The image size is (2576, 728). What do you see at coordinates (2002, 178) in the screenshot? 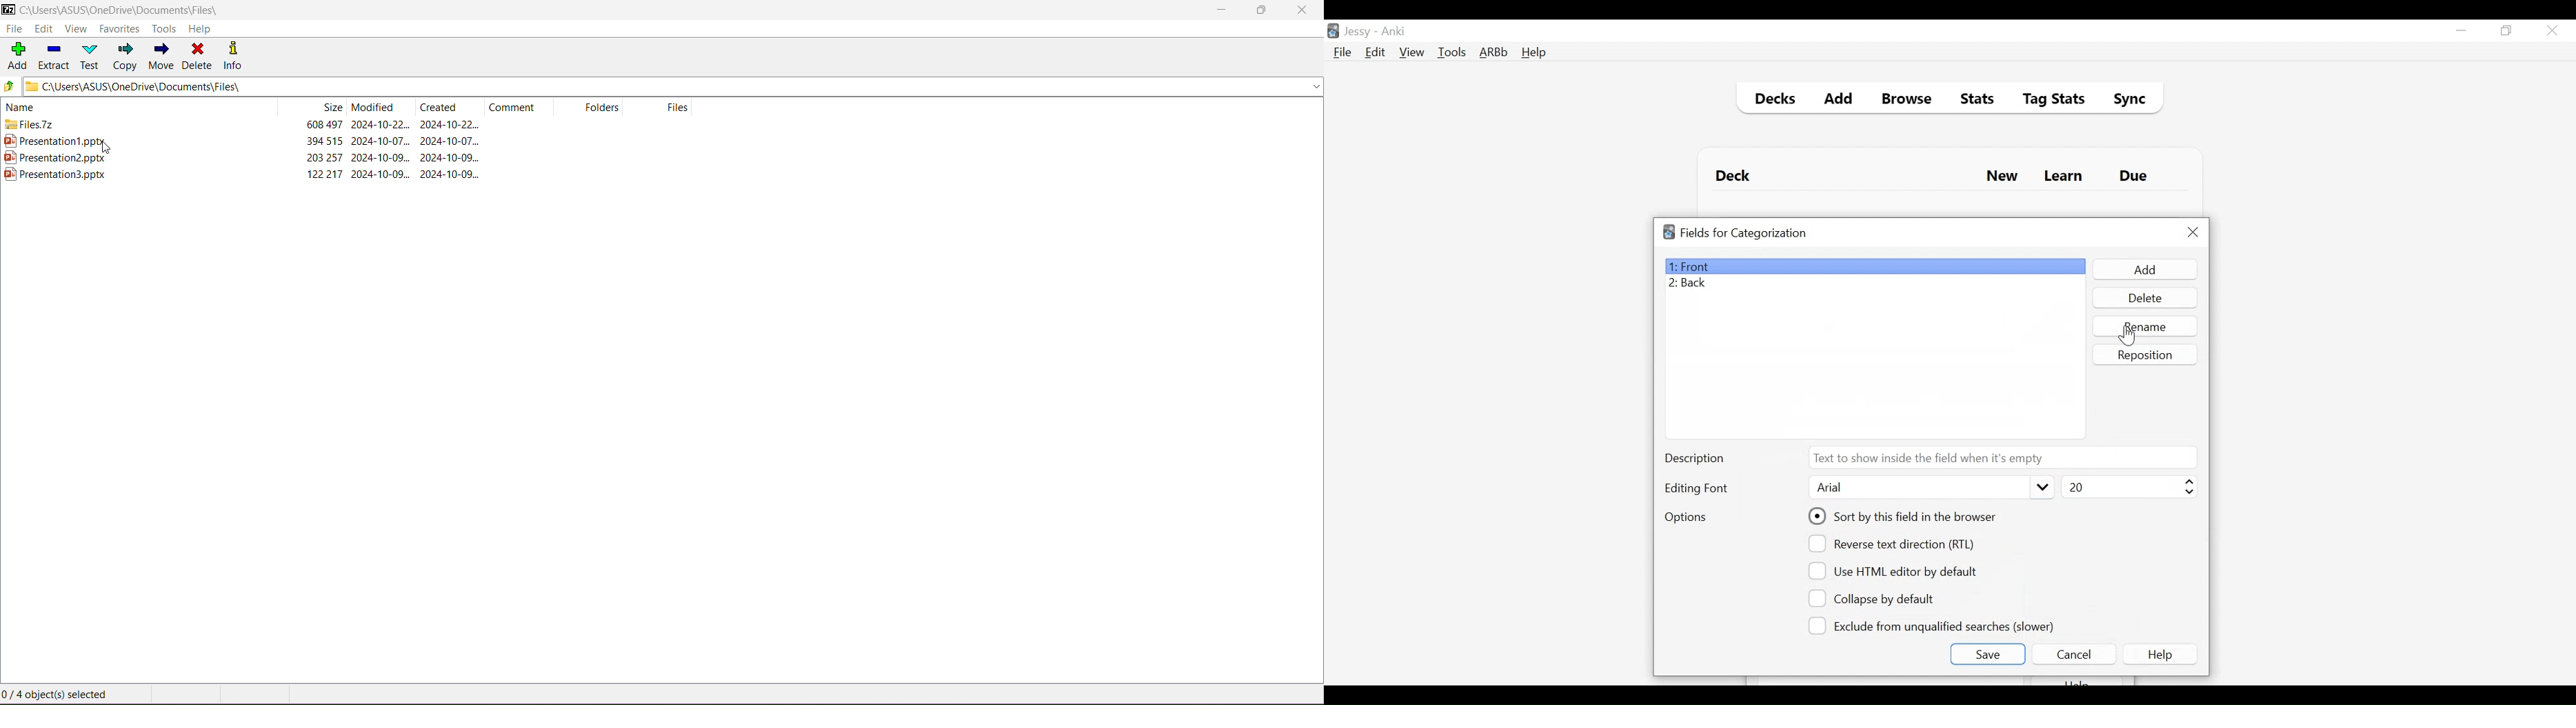
I see `New` at bounding box center [2002, 178].